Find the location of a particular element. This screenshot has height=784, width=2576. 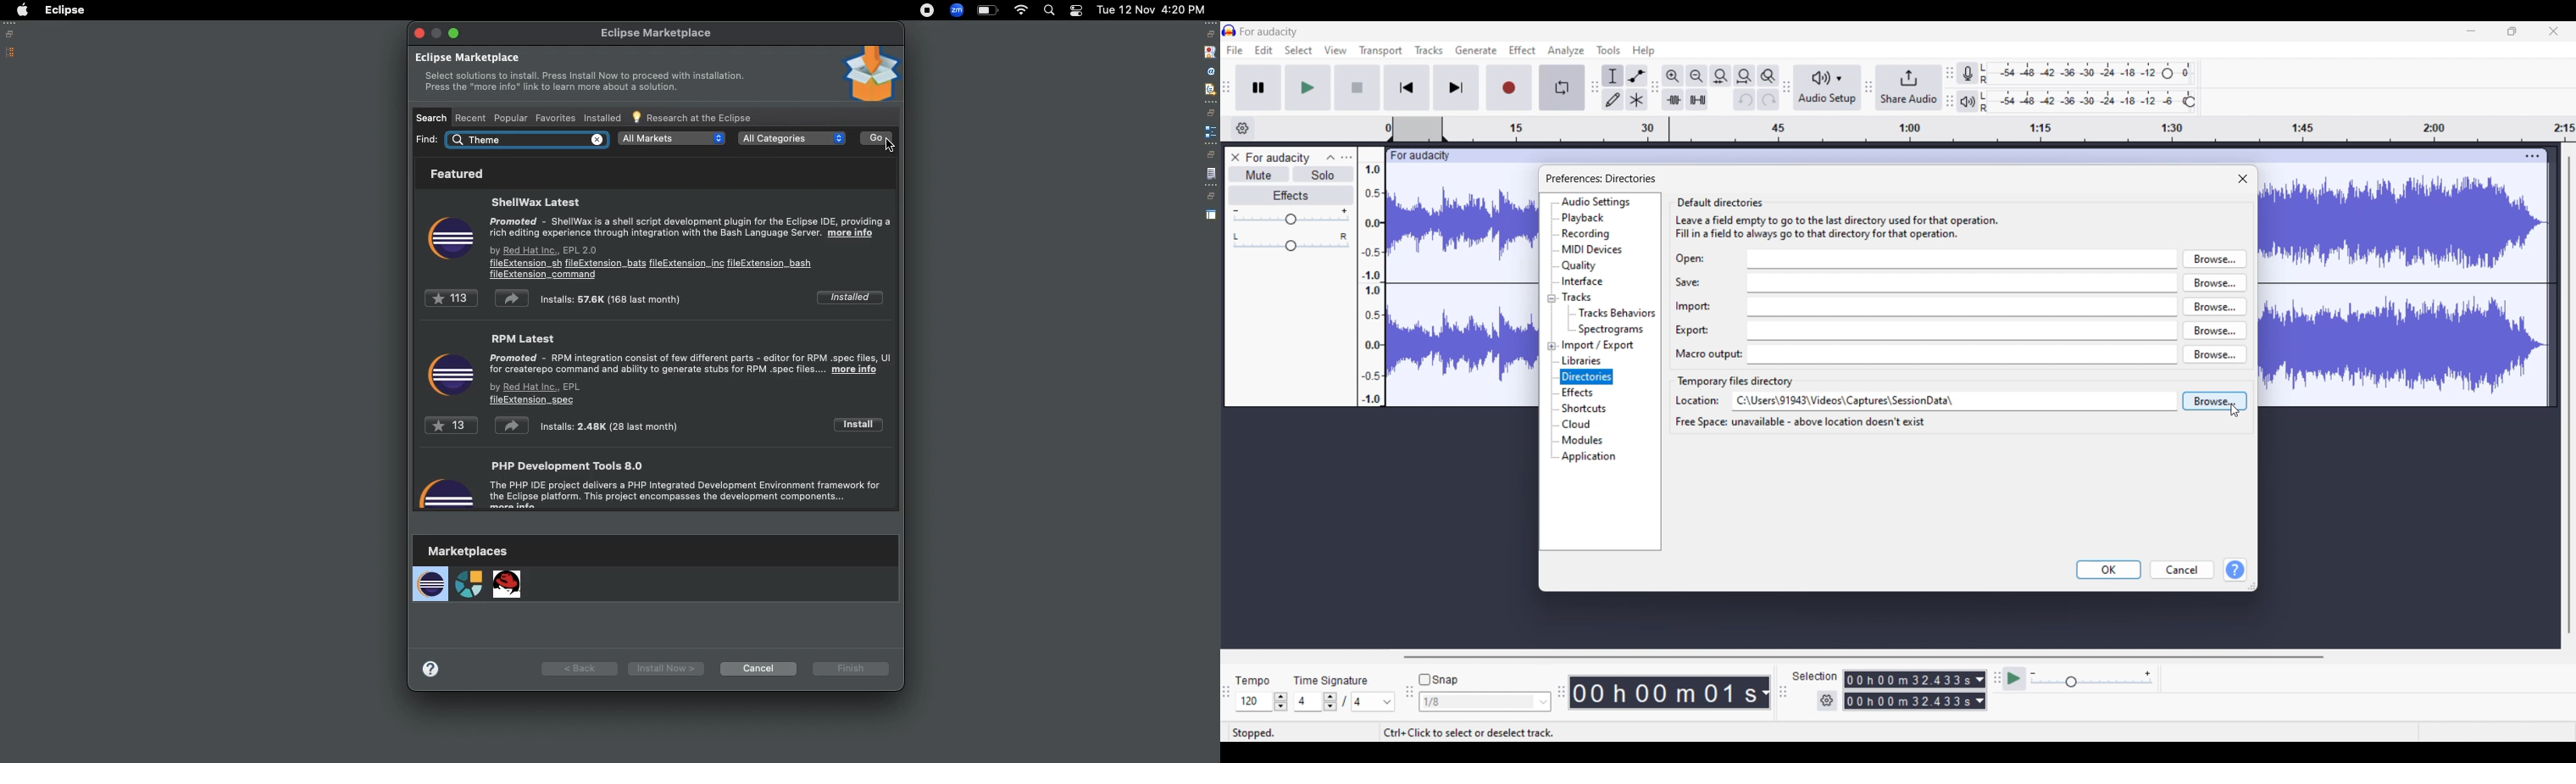

Libraries is located at coordinates (1582, 360).